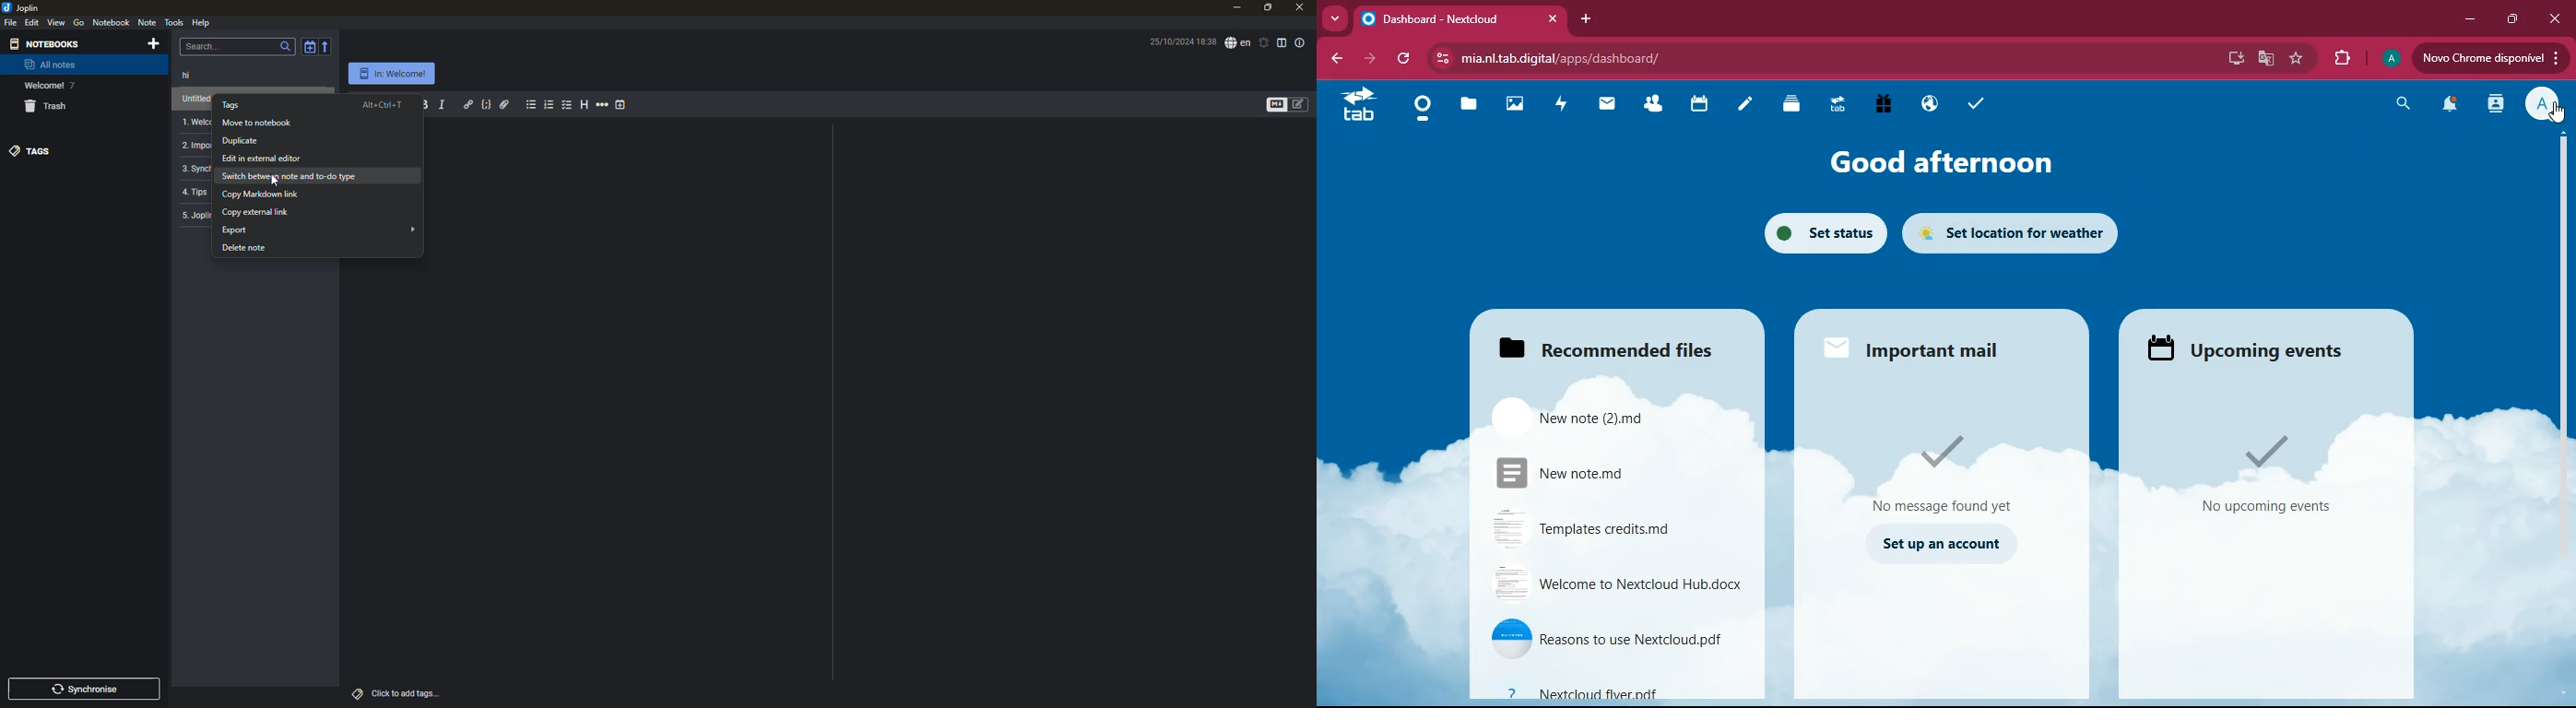 Image resolution: width=2576 pixels, height=728 pixels. What do you see at coordinates (2563, 303) in the screenshot?
I see `scroll` at bounding box center [2563, 303].